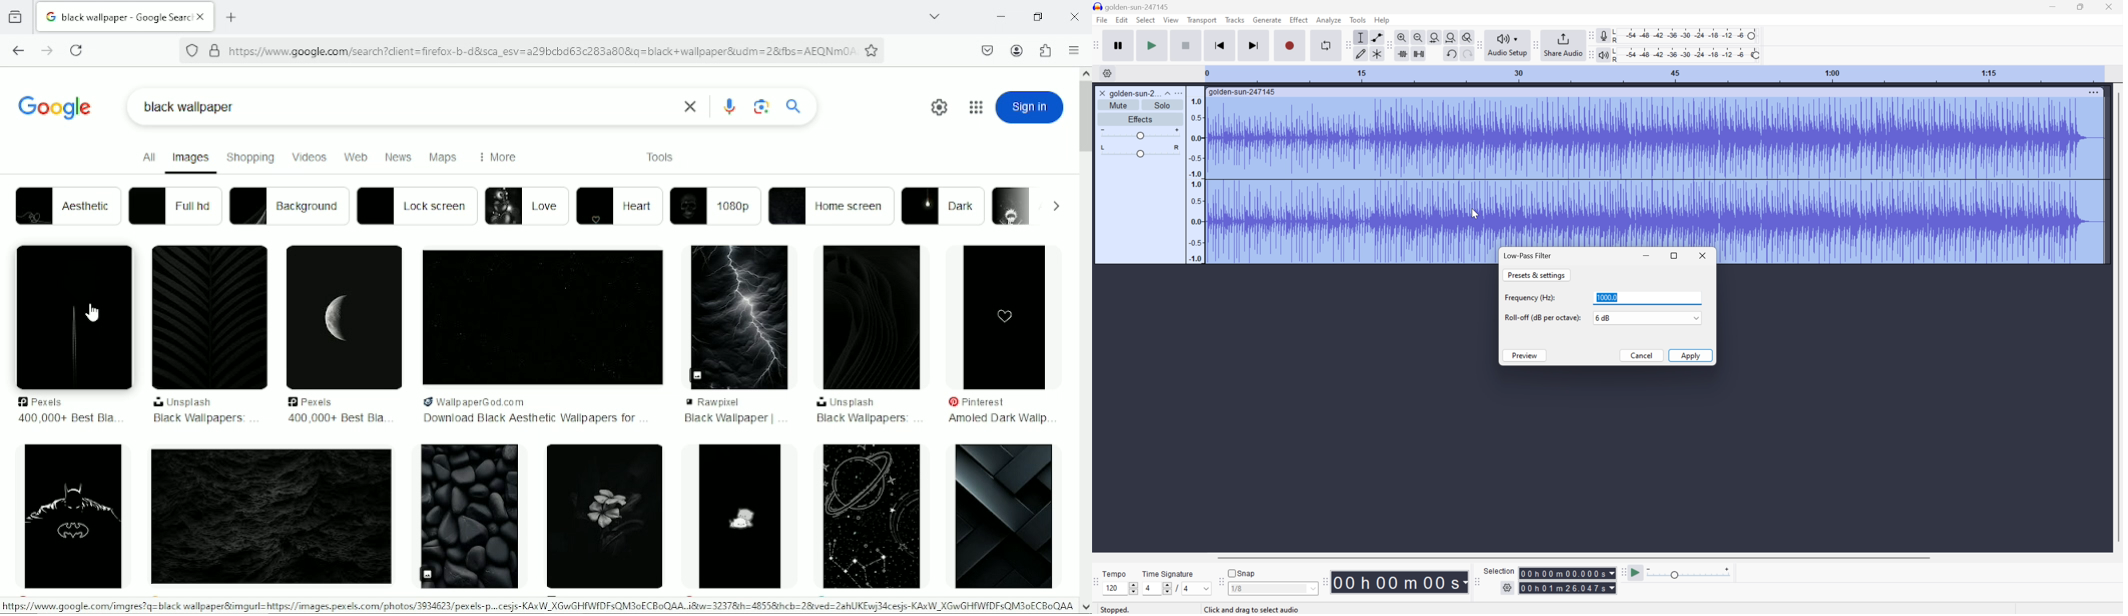 This screenshot has height=616, width=2128. Describe the element at coordinates (146, 157) in the screenshot. I see `all` at that location.